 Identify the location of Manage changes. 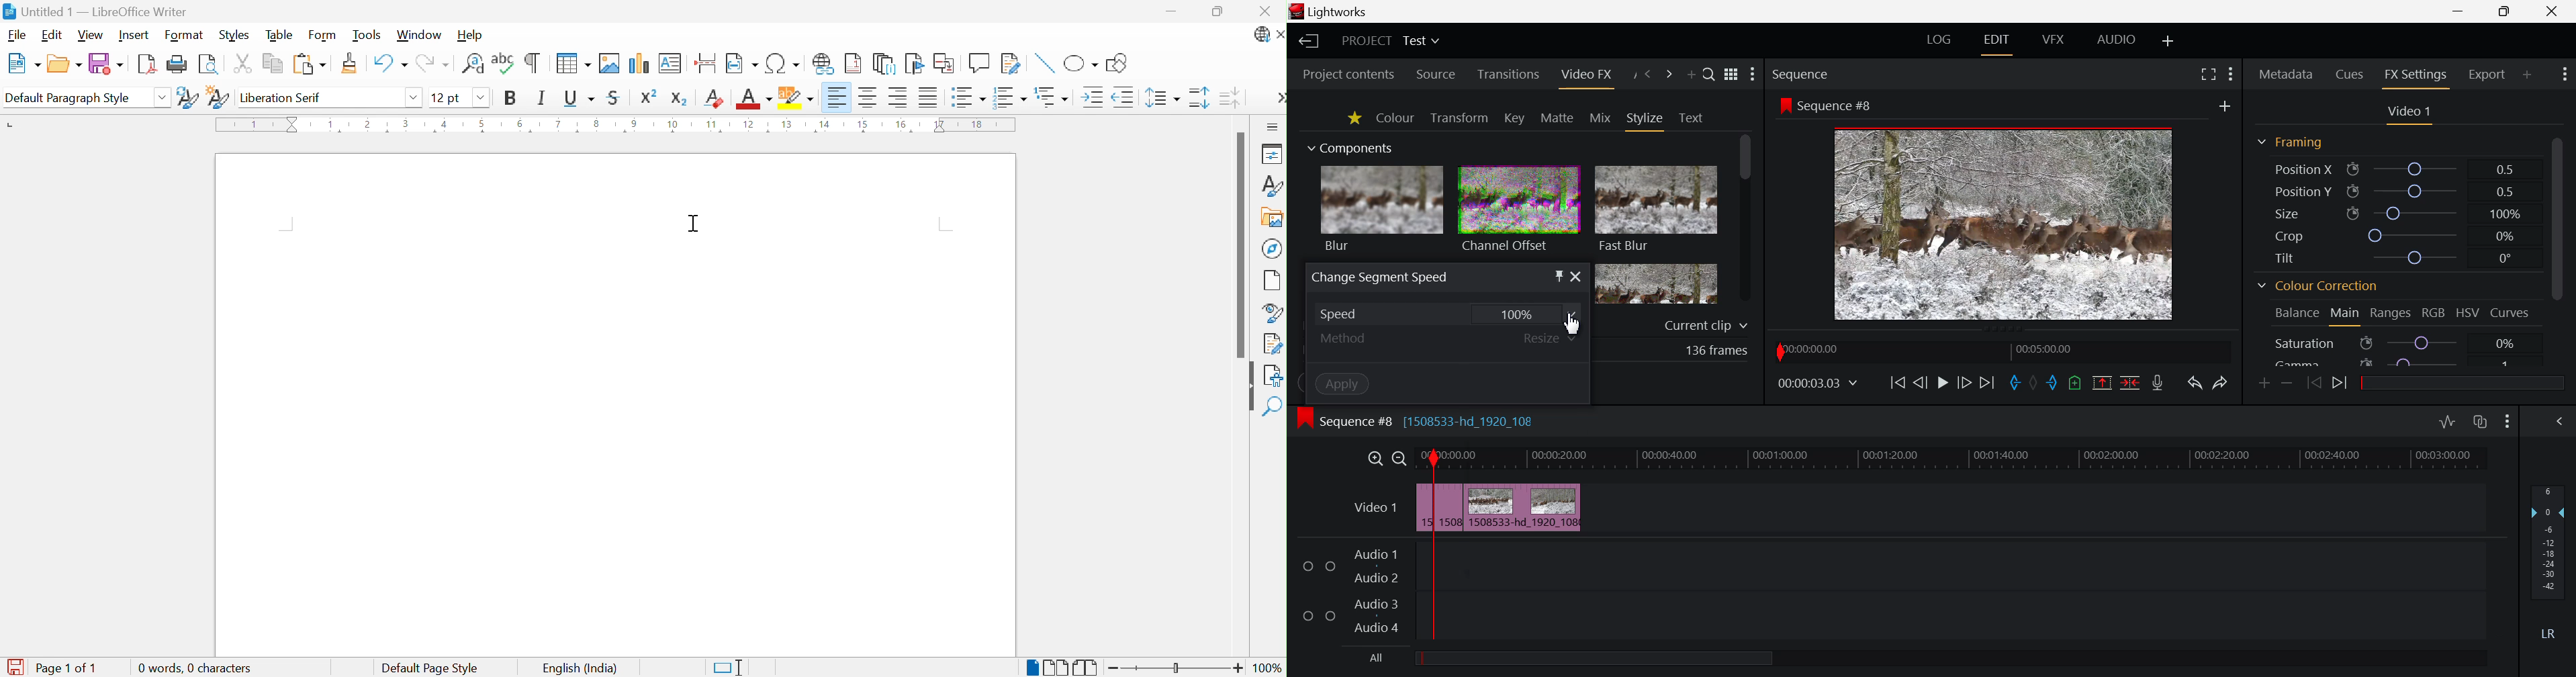
(1273, 345).